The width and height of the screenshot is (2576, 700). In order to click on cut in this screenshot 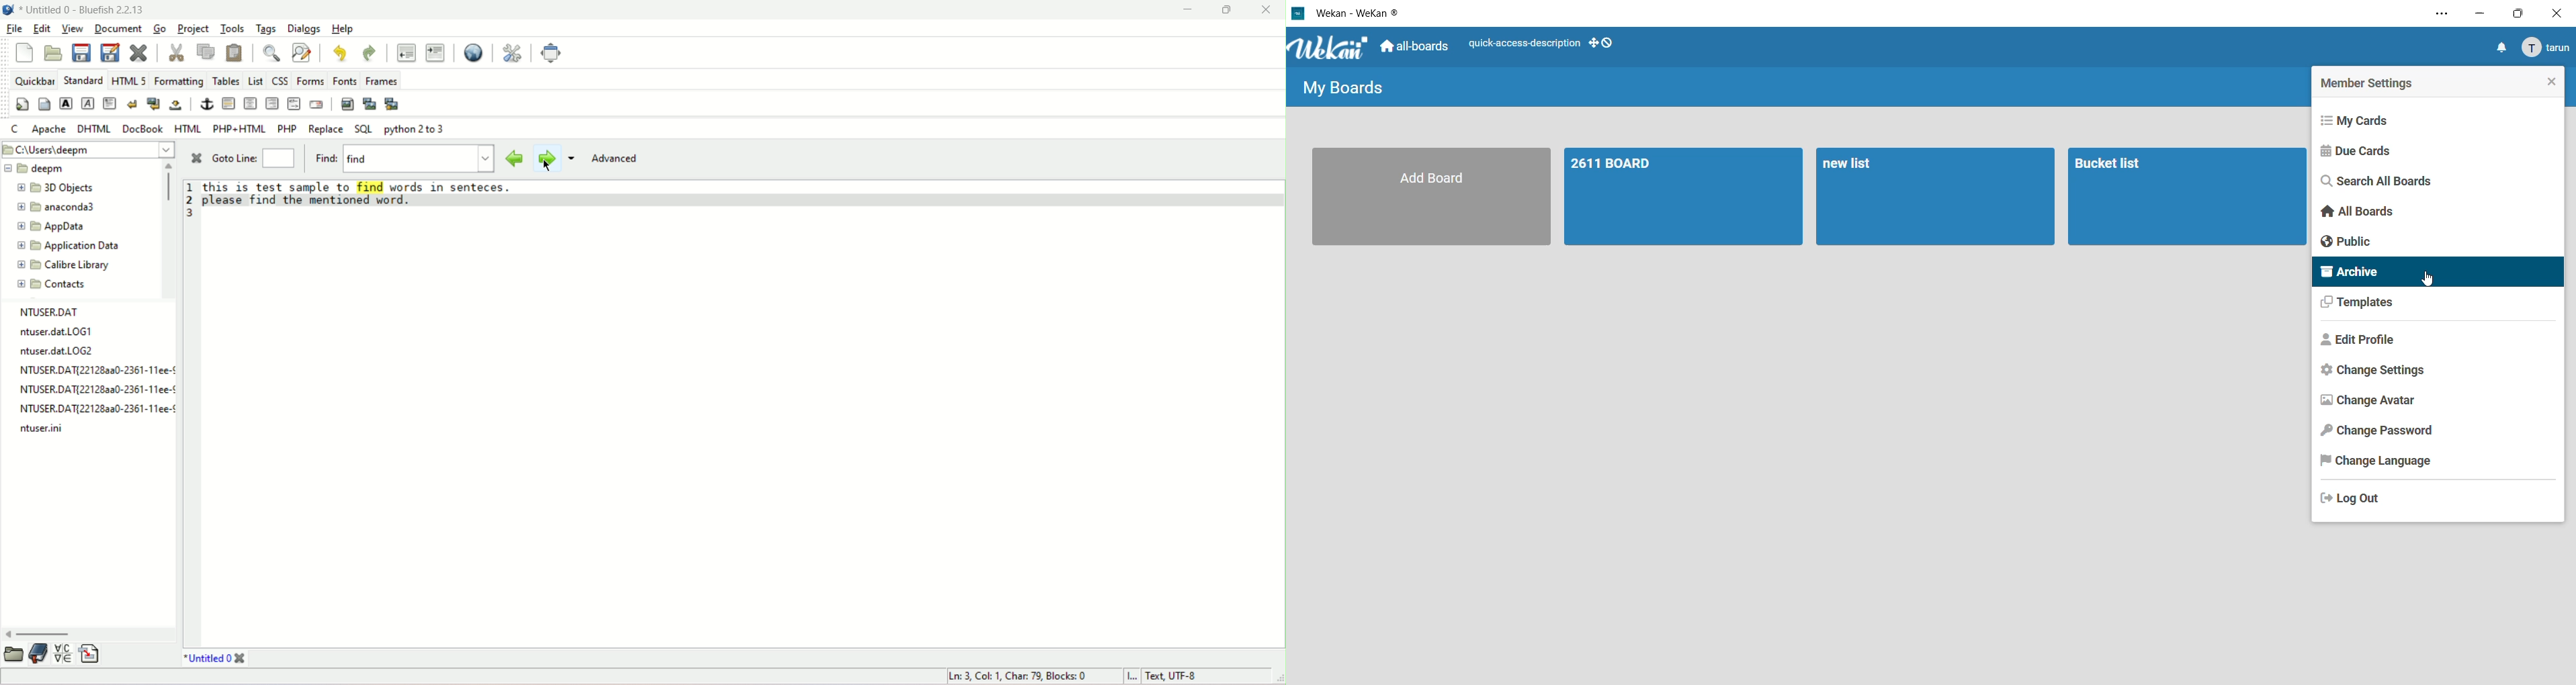, I will do `click(175, 50)`.